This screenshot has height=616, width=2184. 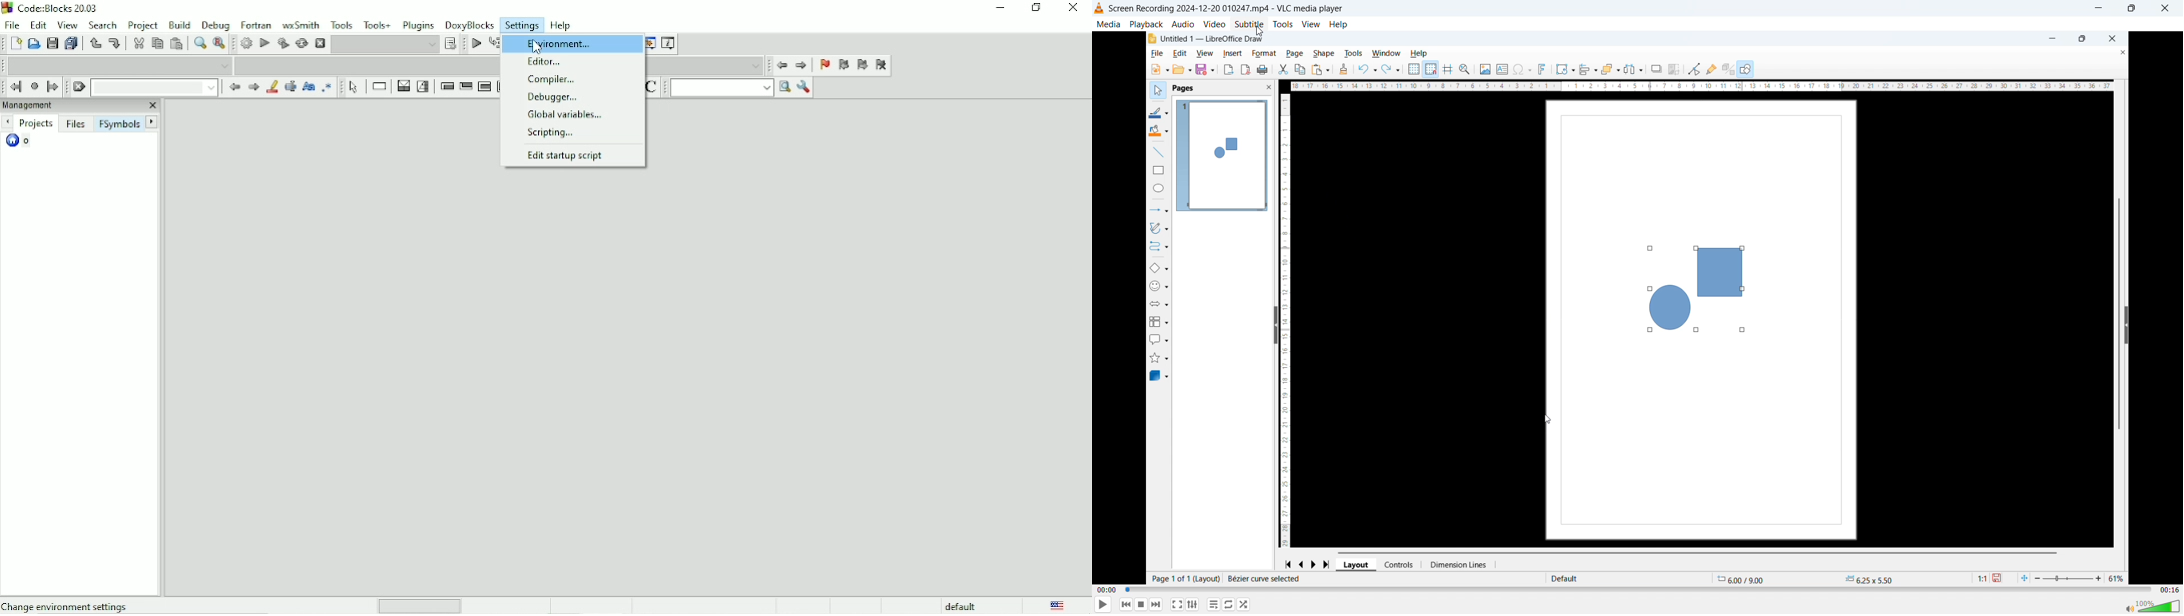 What do you see at coordinates (1184, 24) in the screenshot?
I see `Audio ` at bounding box center [1184, 24].